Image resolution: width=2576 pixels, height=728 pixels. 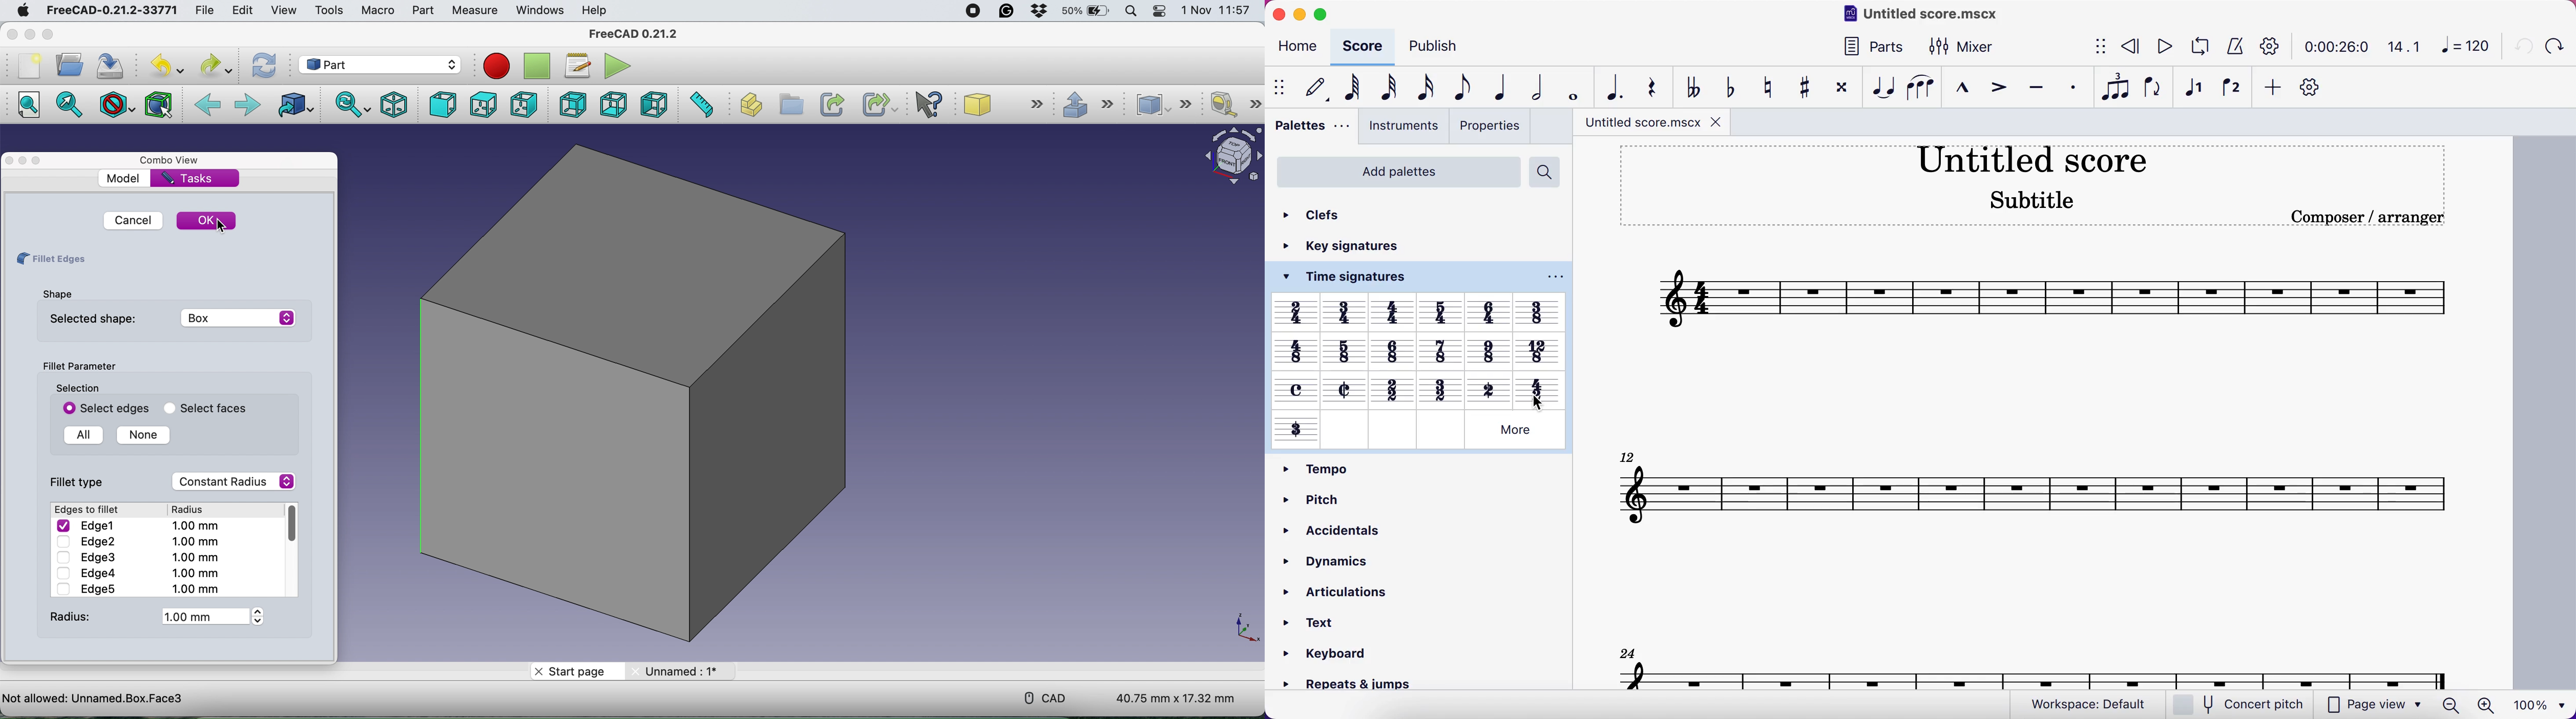 What do you see at coordinates (56, 293) in the screenshot?
I see `Shape` at bounding box center [56, 293].